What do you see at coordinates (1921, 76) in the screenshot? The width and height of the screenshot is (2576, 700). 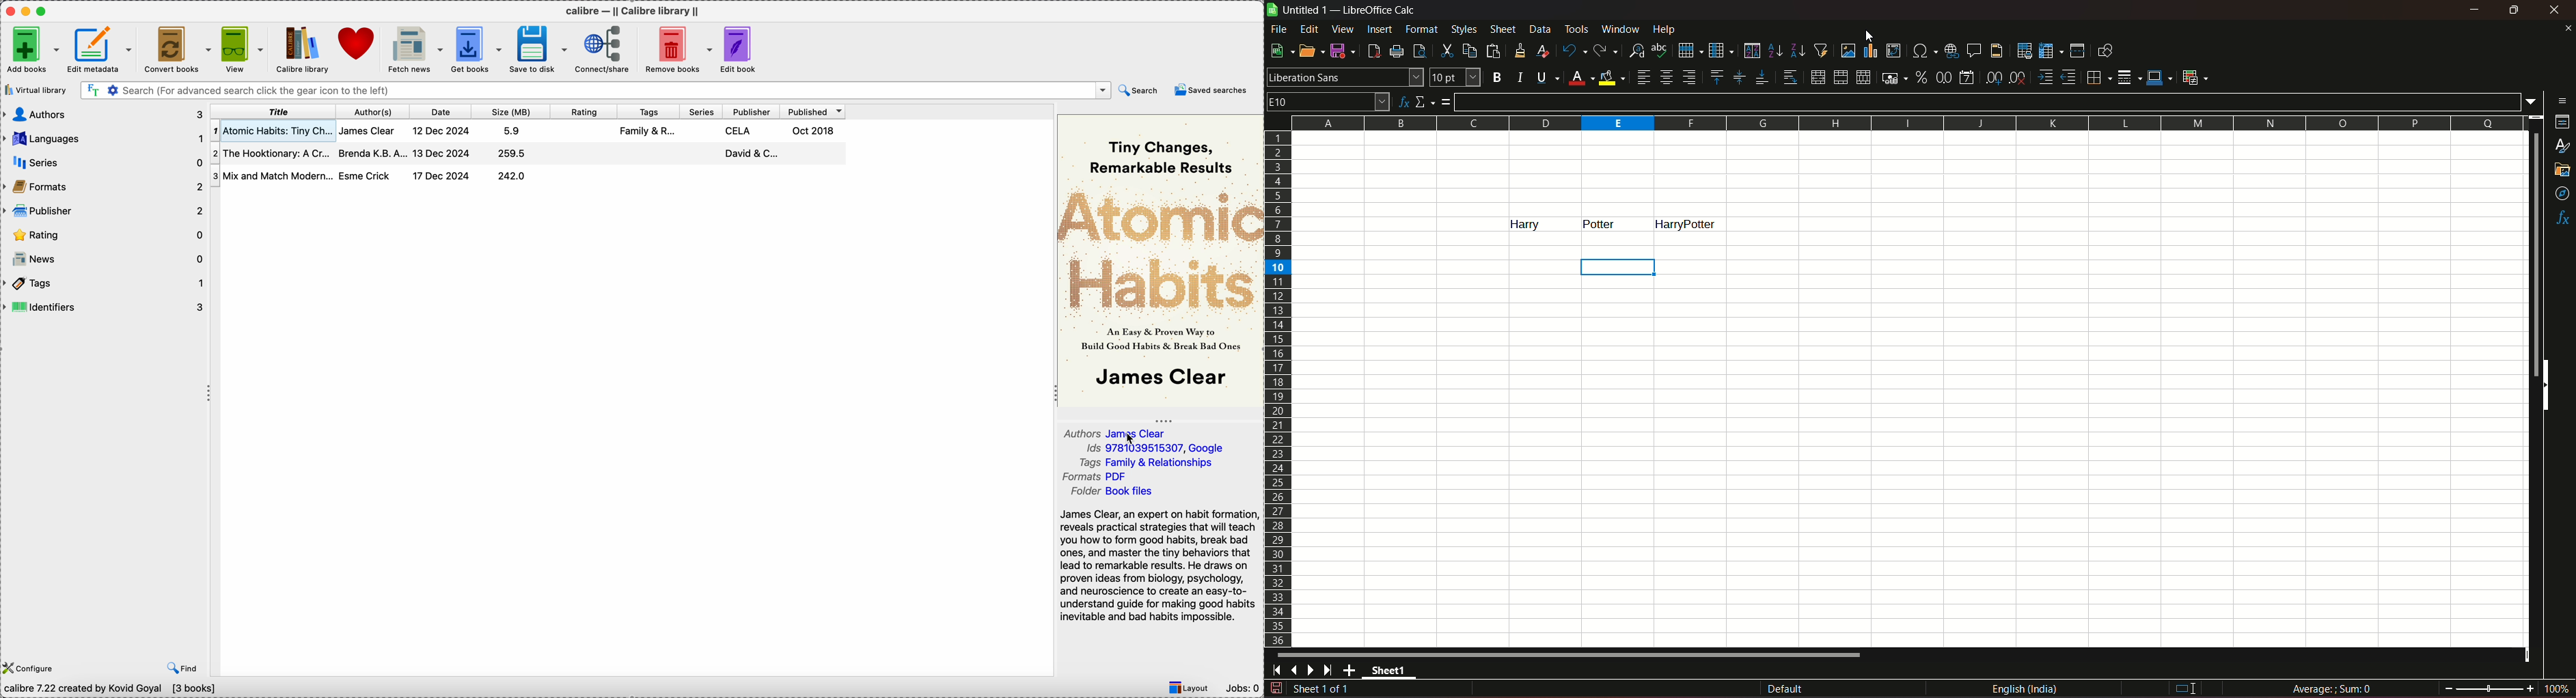 I see `format as percent` at bounding box center [1921, 76].